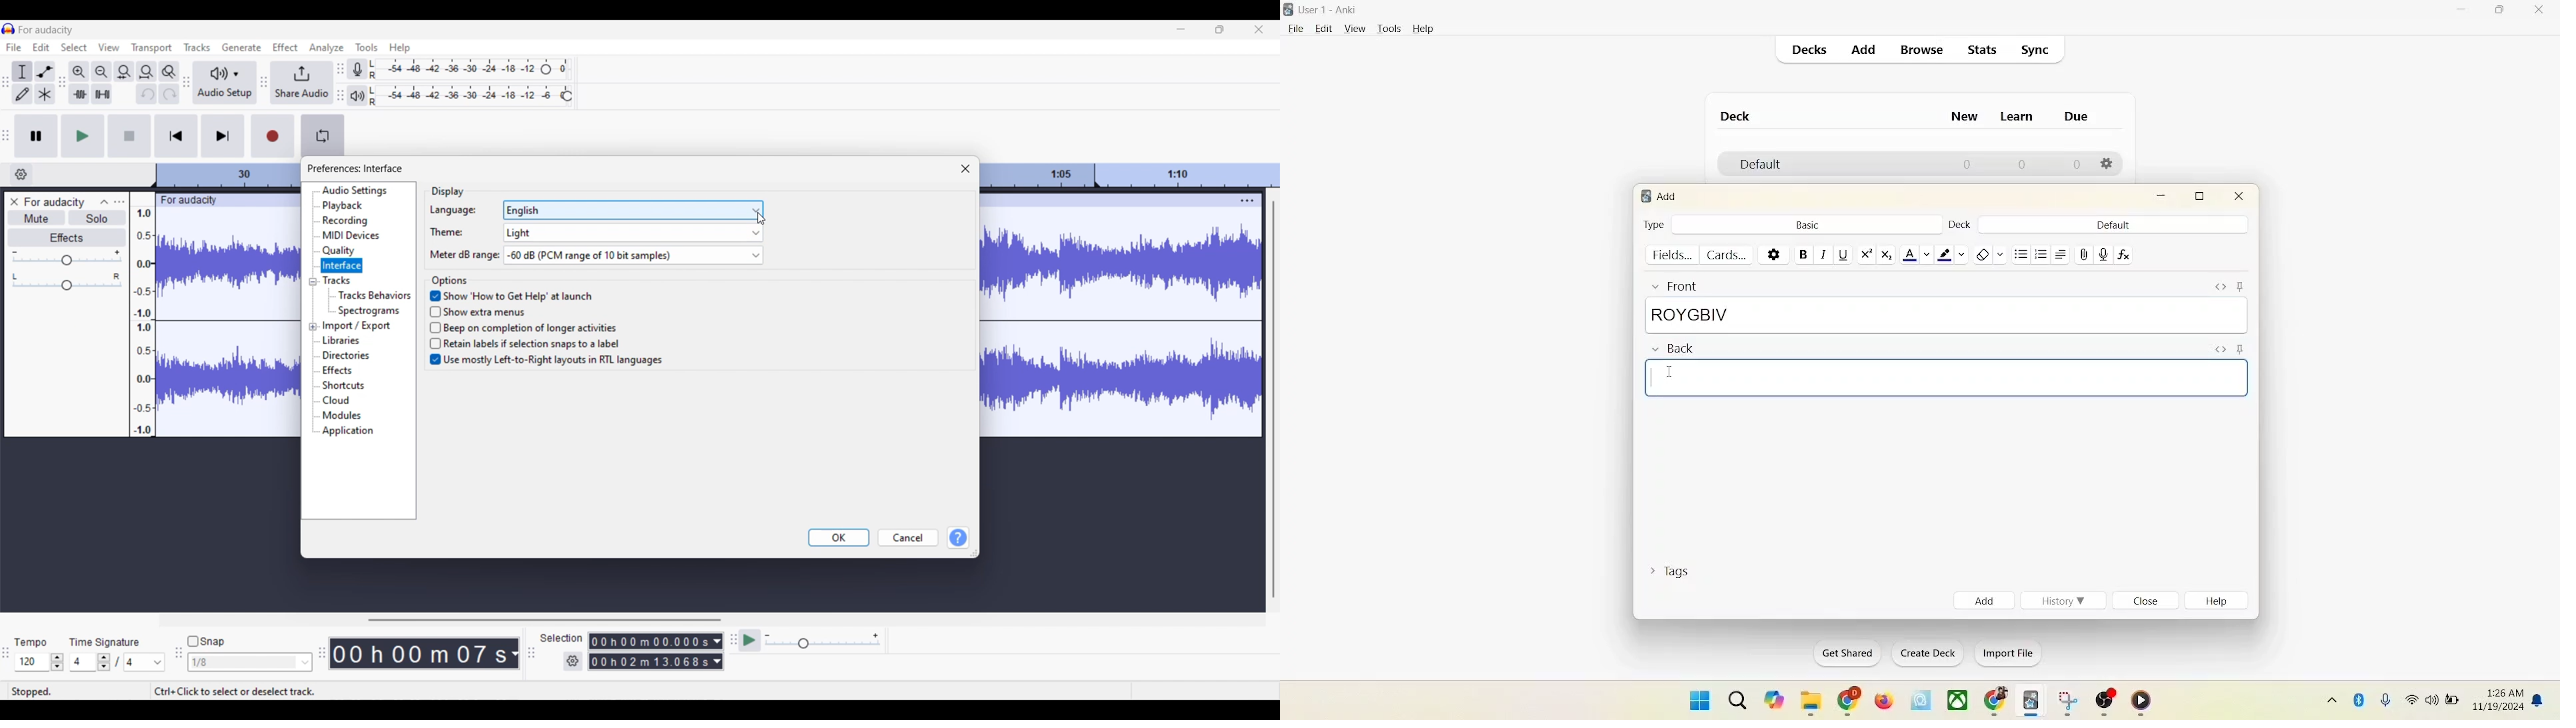 The image size is (2576, 728). Describe the element at coordinates (461, 255) in the screenshot. I see `Meter dB range` at that location.